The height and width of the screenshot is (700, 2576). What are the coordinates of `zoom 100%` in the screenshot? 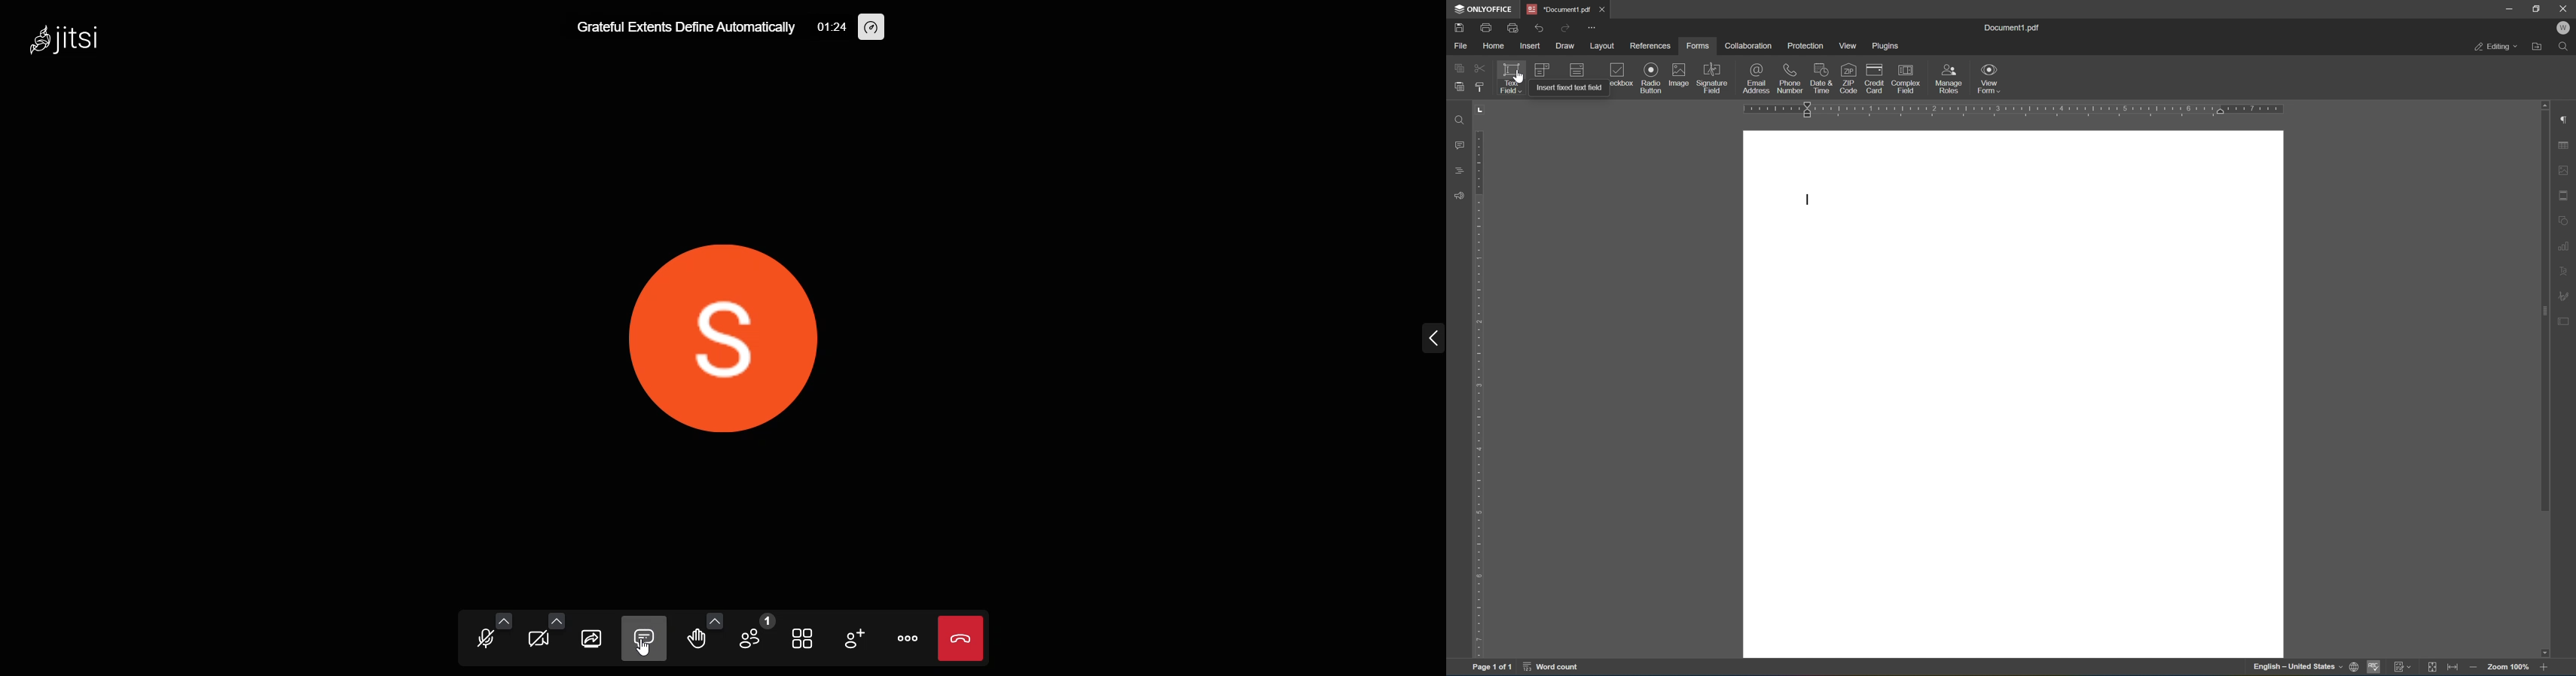 It's located at (2507, 666).